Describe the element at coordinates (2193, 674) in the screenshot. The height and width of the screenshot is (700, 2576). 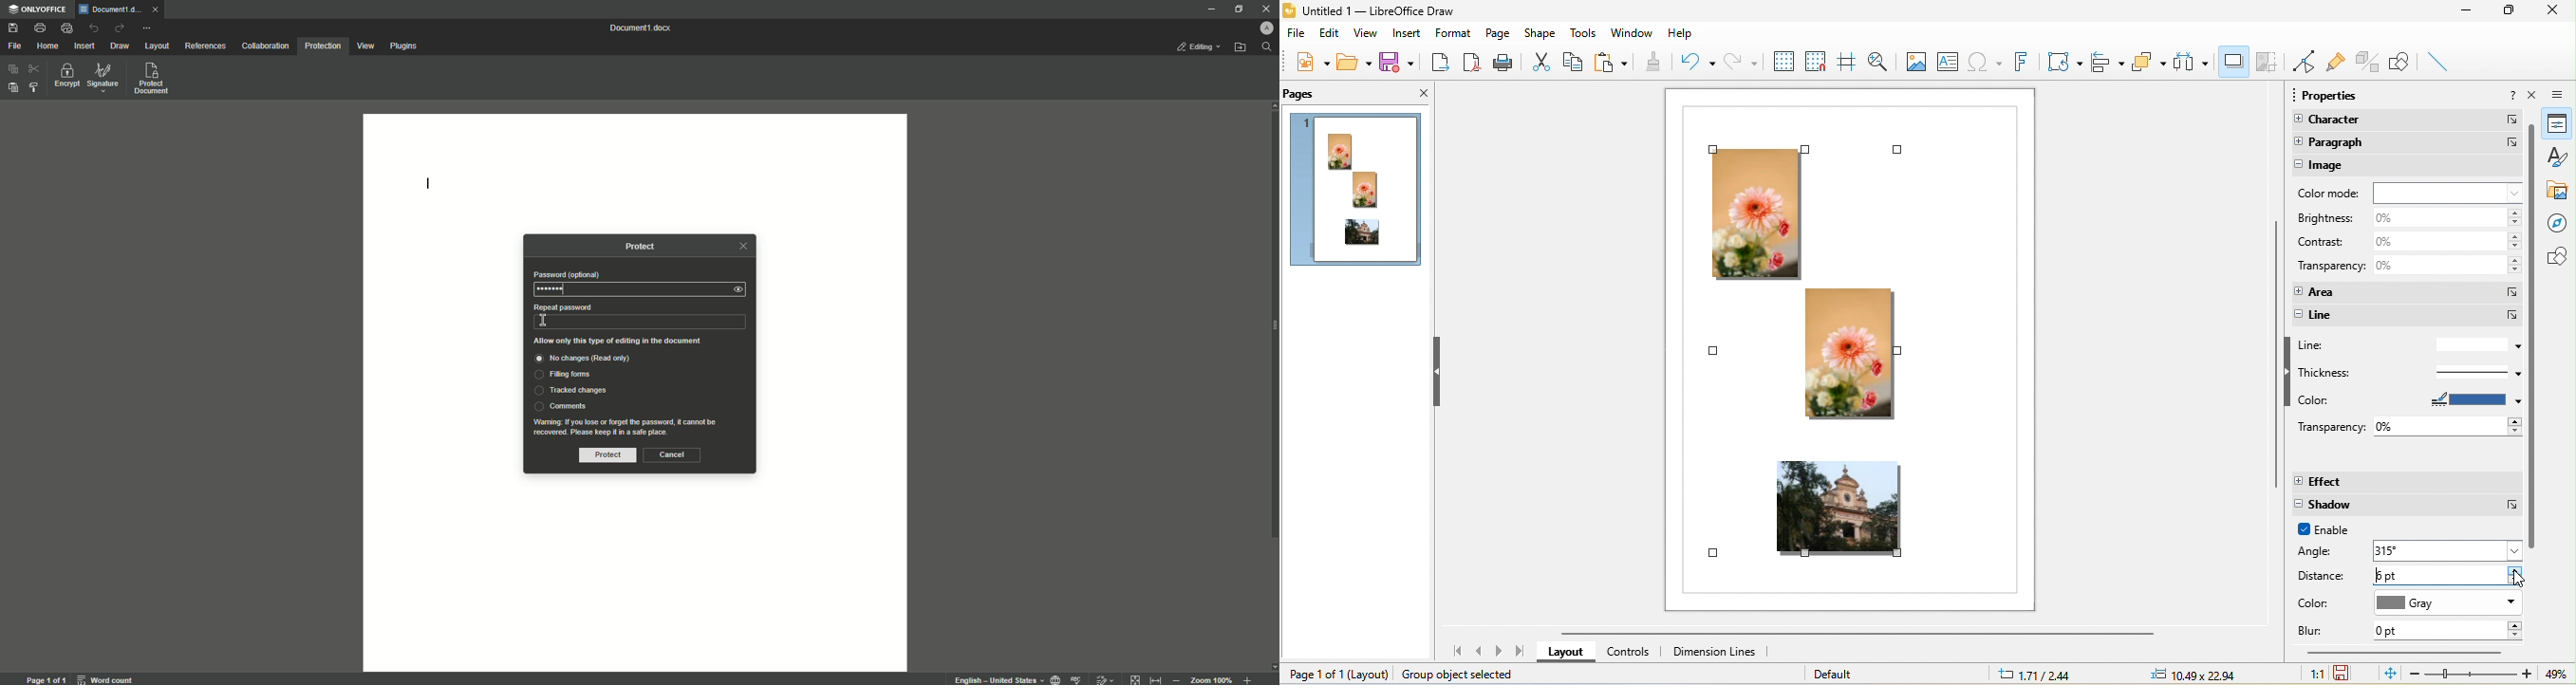
I see `10.49x22.94` at that location.